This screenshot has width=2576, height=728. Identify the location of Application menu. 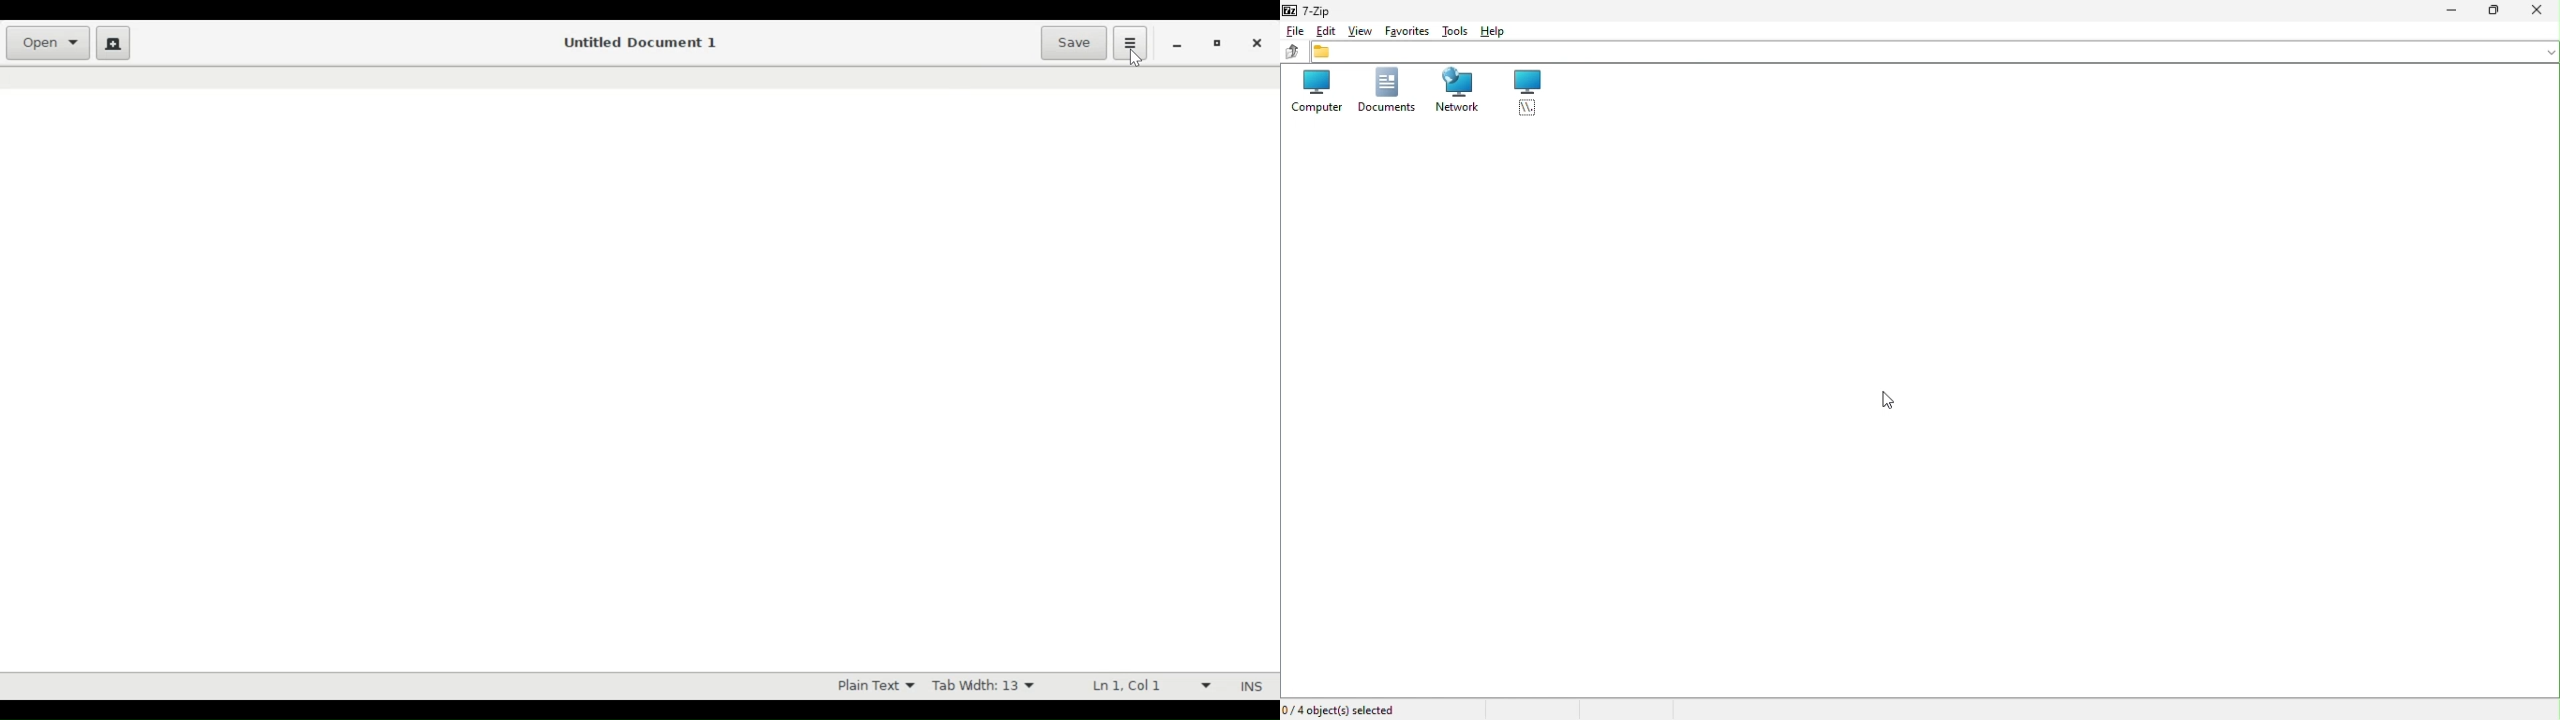
(1129, 43).